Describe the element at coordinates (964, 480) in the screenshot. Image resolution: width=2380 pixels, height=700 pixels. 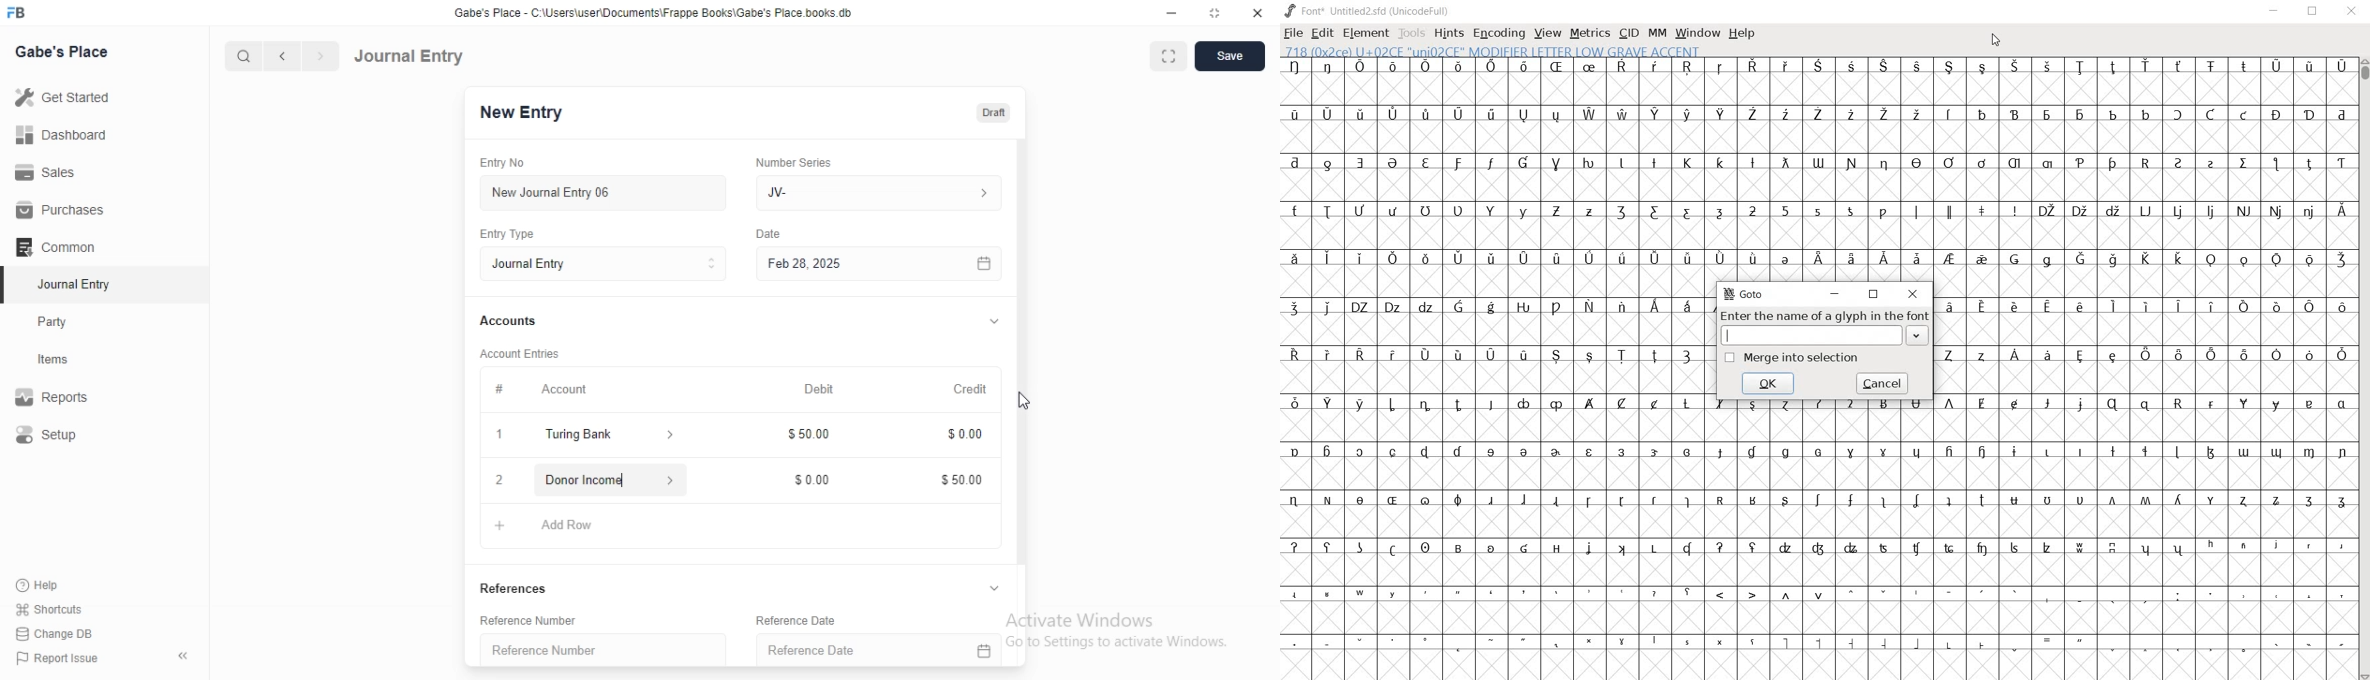
I see `$5000` at that location.